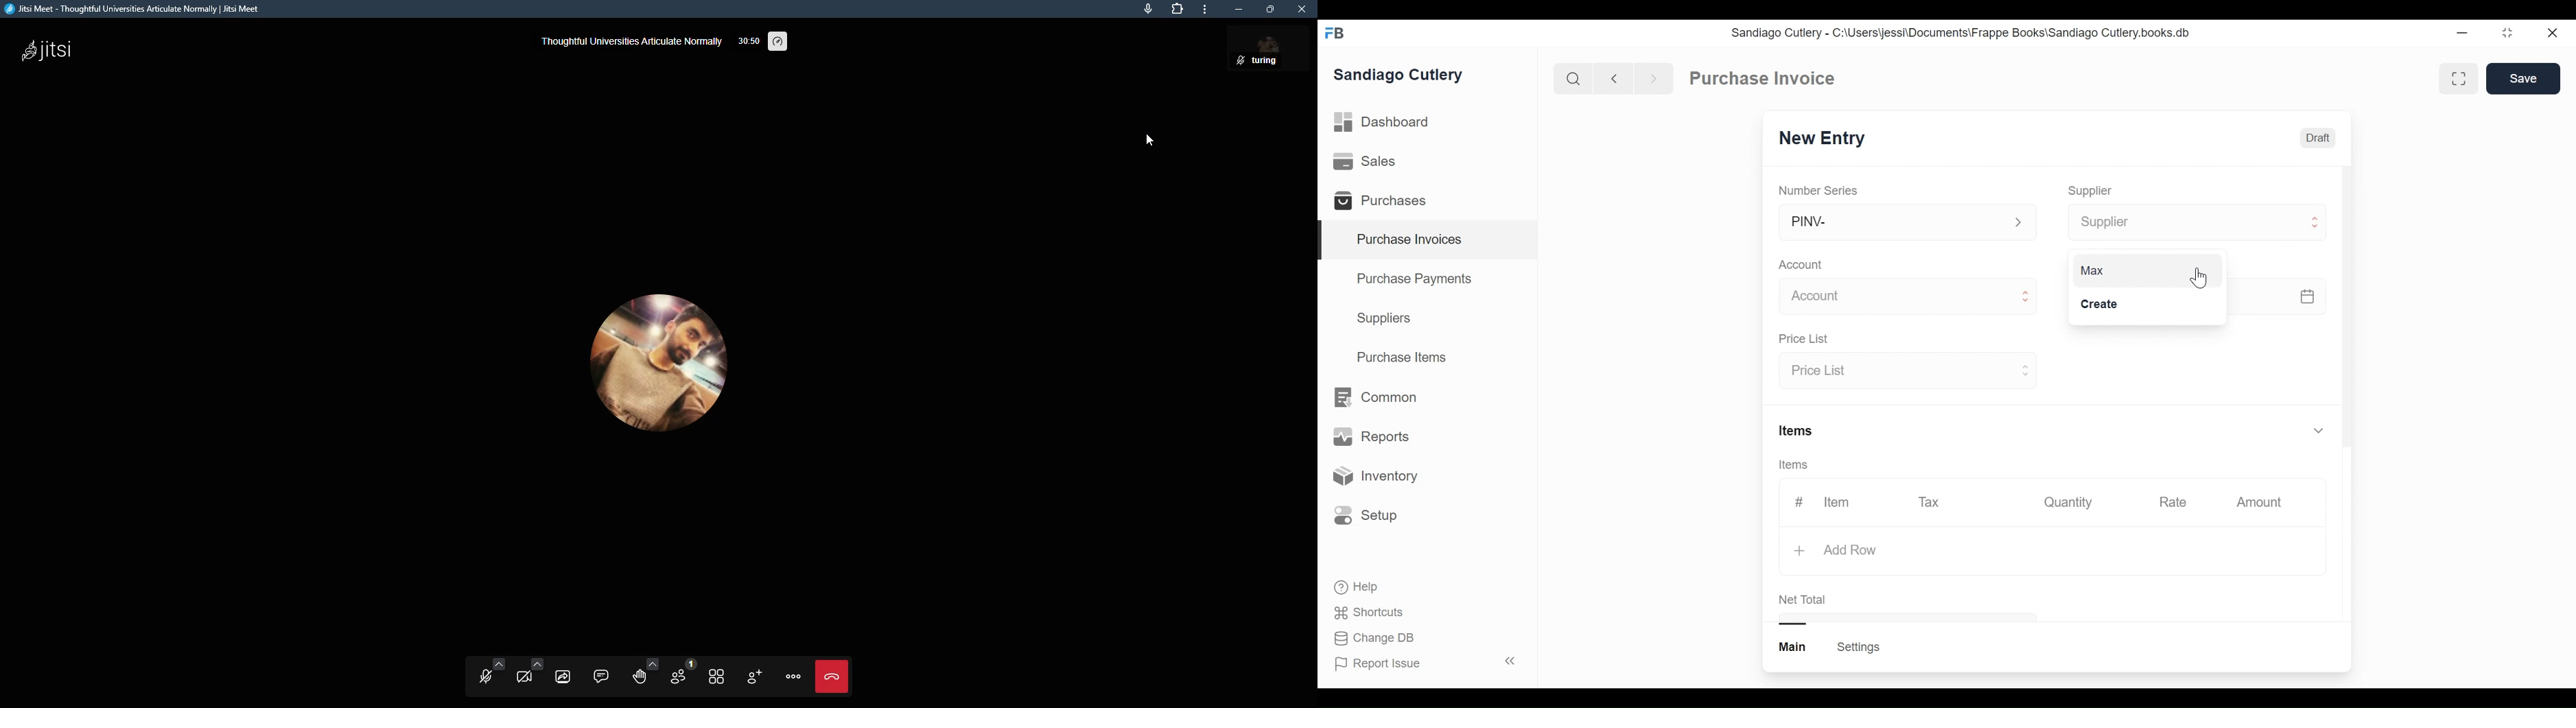 Image resolution: width=2576 pixels, height=728 pixels. Describe the element at coordinates (2199, 277) in the screenshot. I see `Cursor` at that location.